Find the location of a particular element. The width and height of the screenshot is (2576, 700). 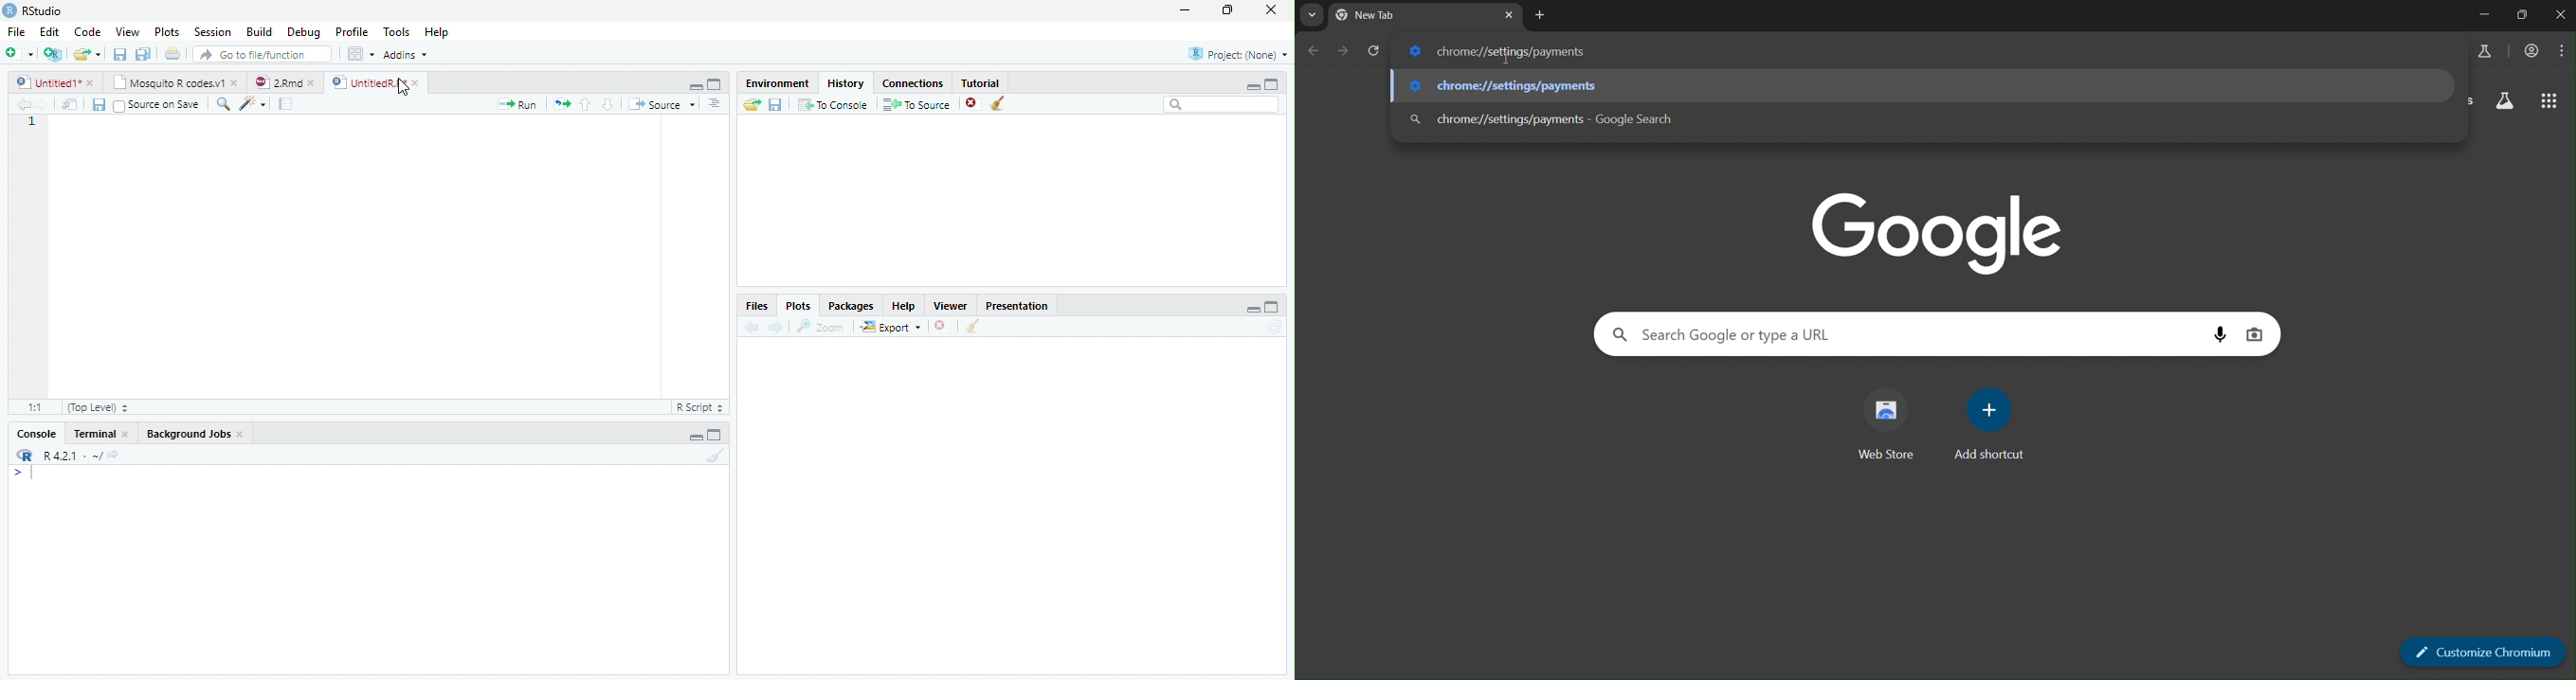

Console is located at coordinates (36, 436).